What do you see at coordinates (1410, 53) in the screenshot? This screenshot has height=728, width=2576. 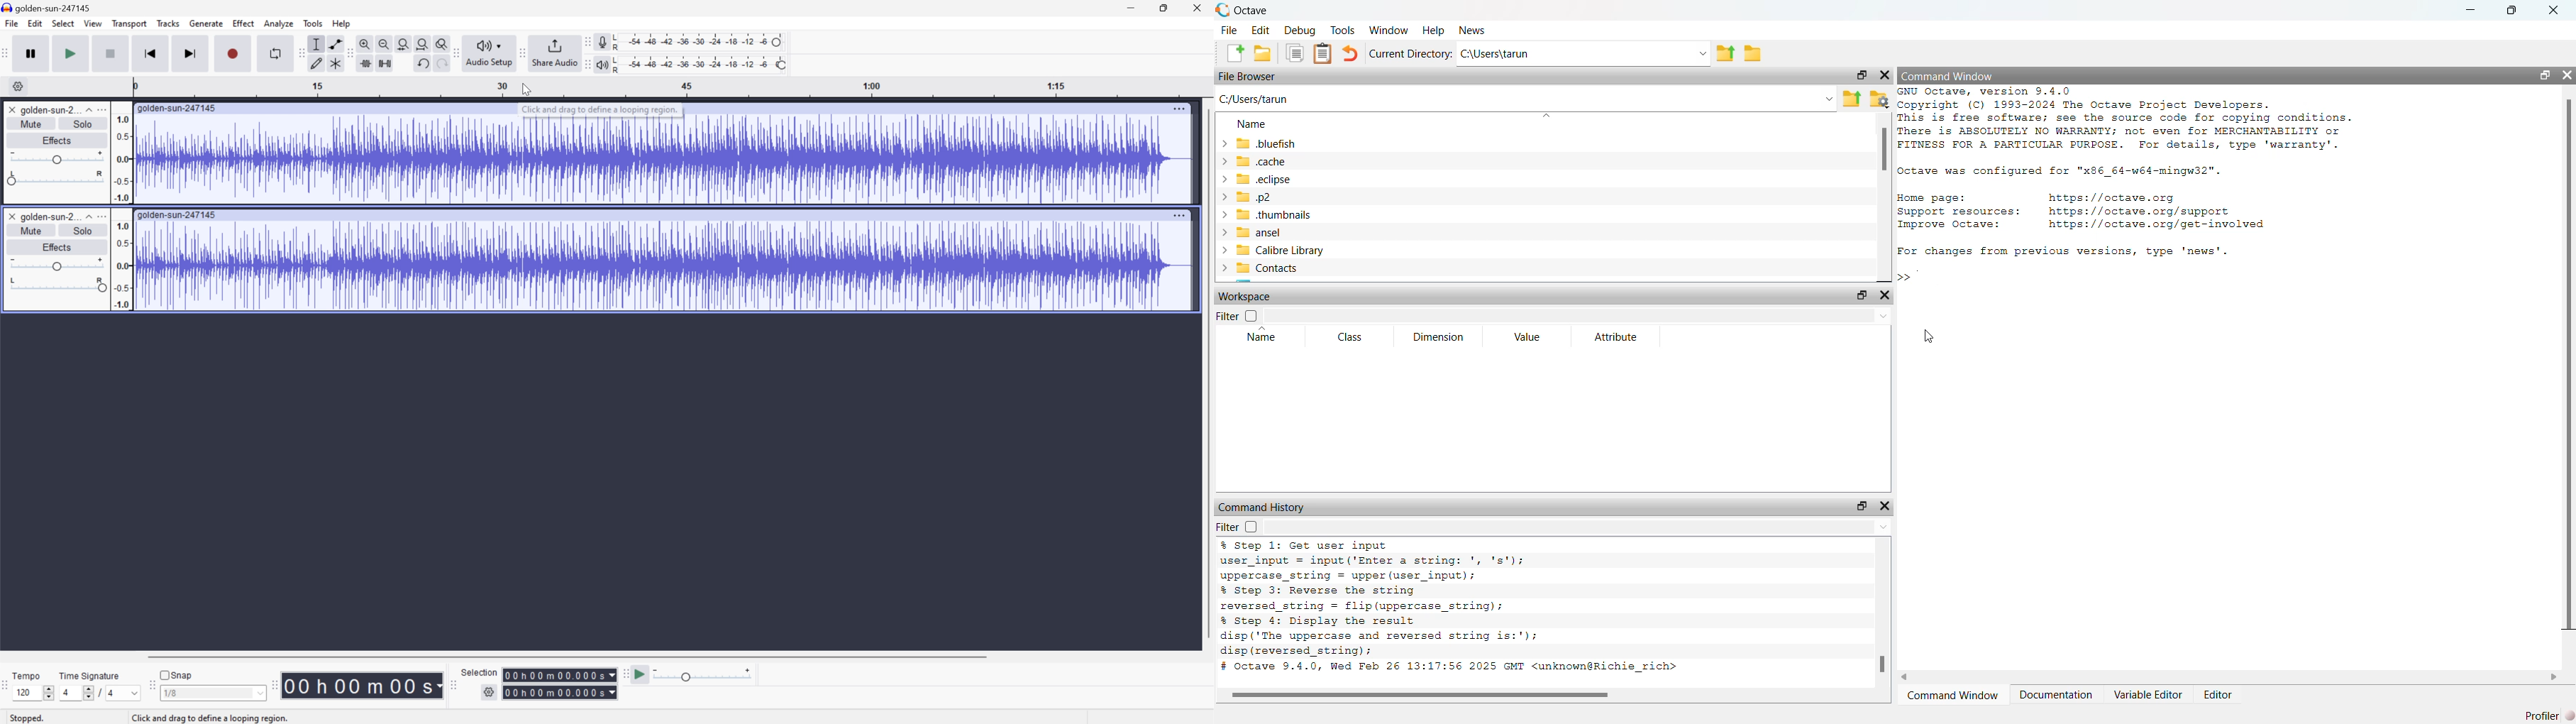 I see `current directory` at bounding box center [1410, 53].